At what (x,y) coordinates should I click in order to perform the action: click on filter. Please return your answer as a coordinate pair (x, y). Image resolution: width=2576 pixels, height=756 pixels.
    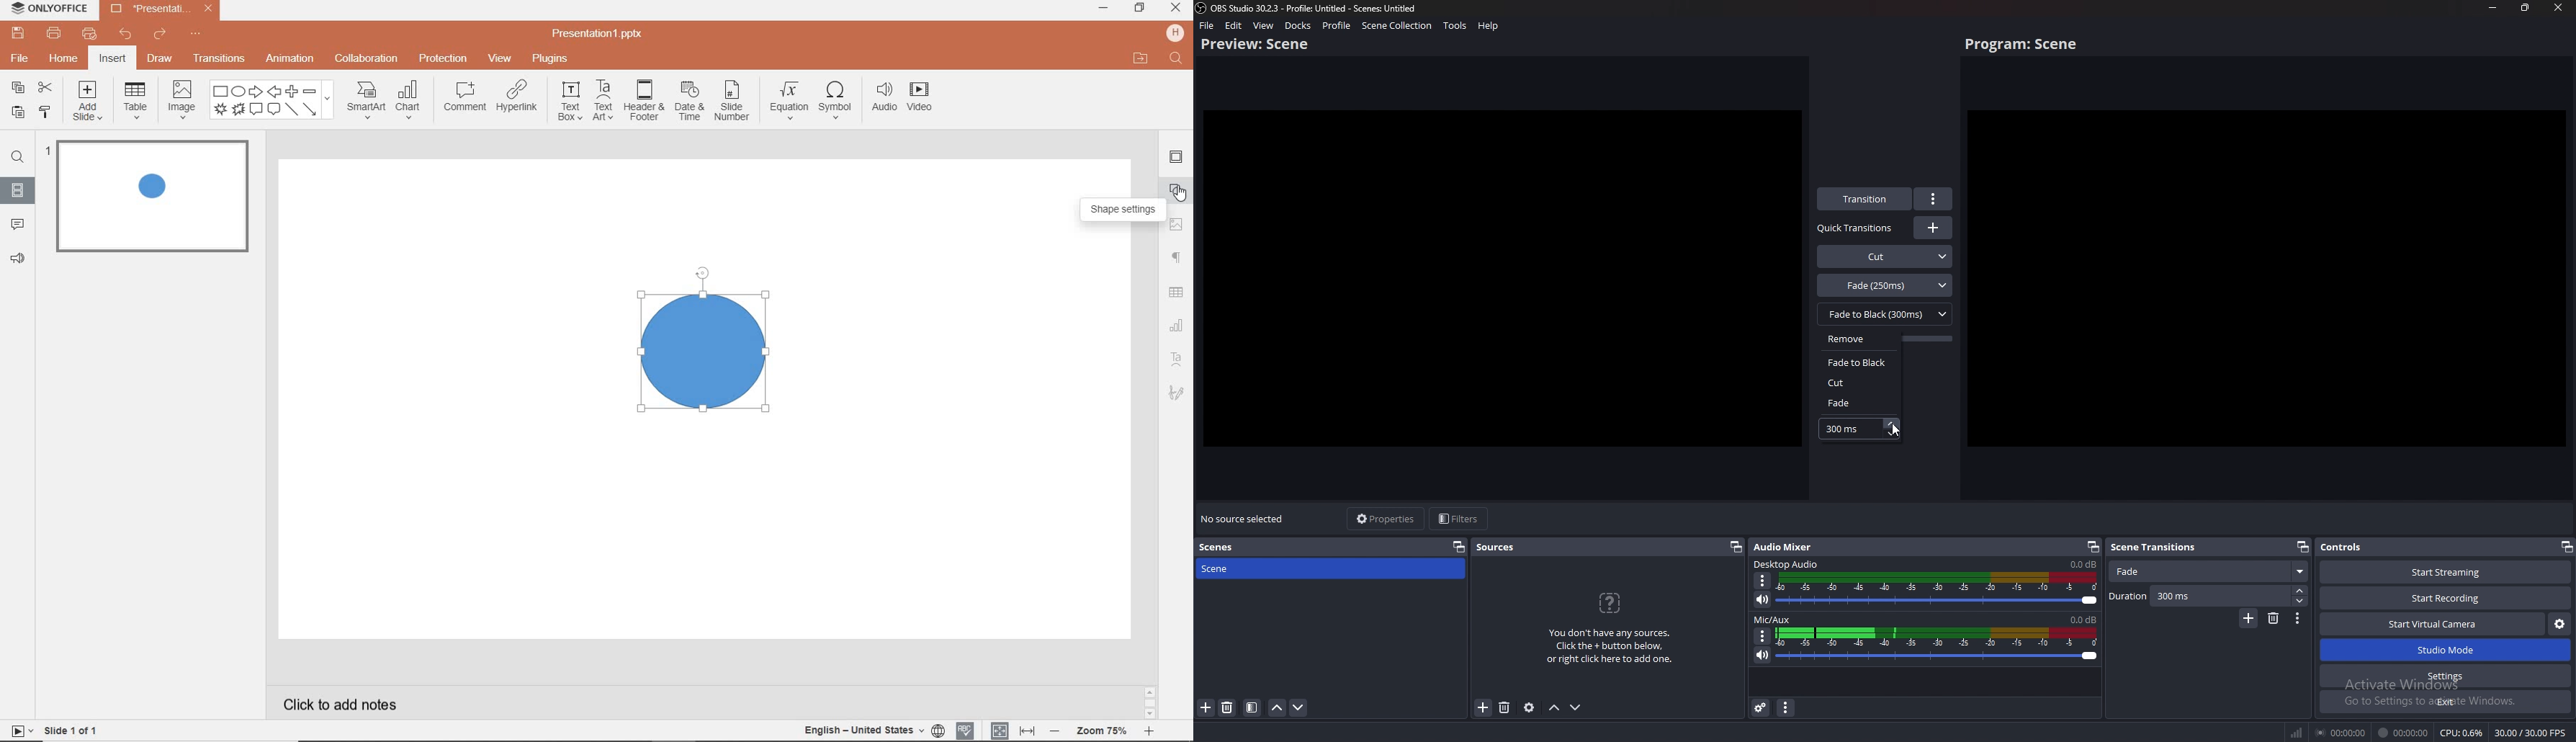
    Looking at the image, I should click on (1252, 708).